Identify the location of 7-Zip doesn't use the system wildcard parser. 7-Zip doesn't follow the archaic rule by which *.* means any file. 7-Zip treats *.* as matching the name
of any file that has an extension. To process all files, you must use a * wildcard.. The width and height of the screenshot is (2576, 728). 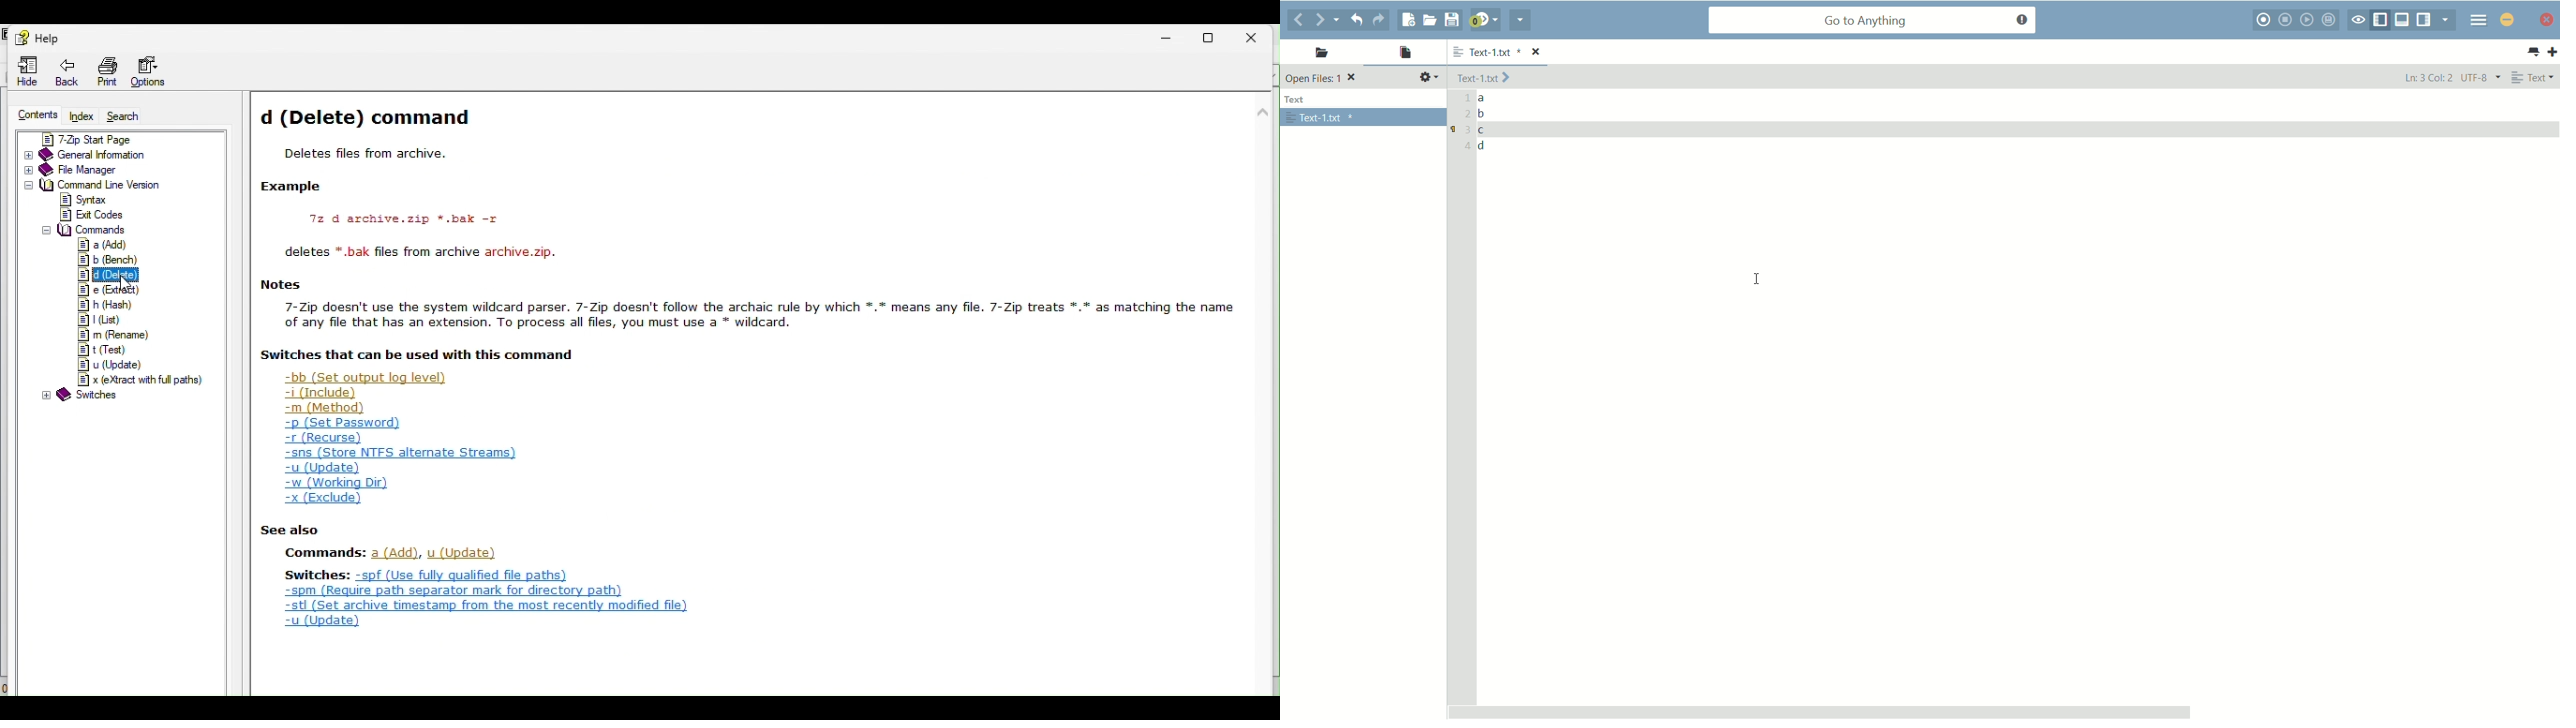
(762, 317).